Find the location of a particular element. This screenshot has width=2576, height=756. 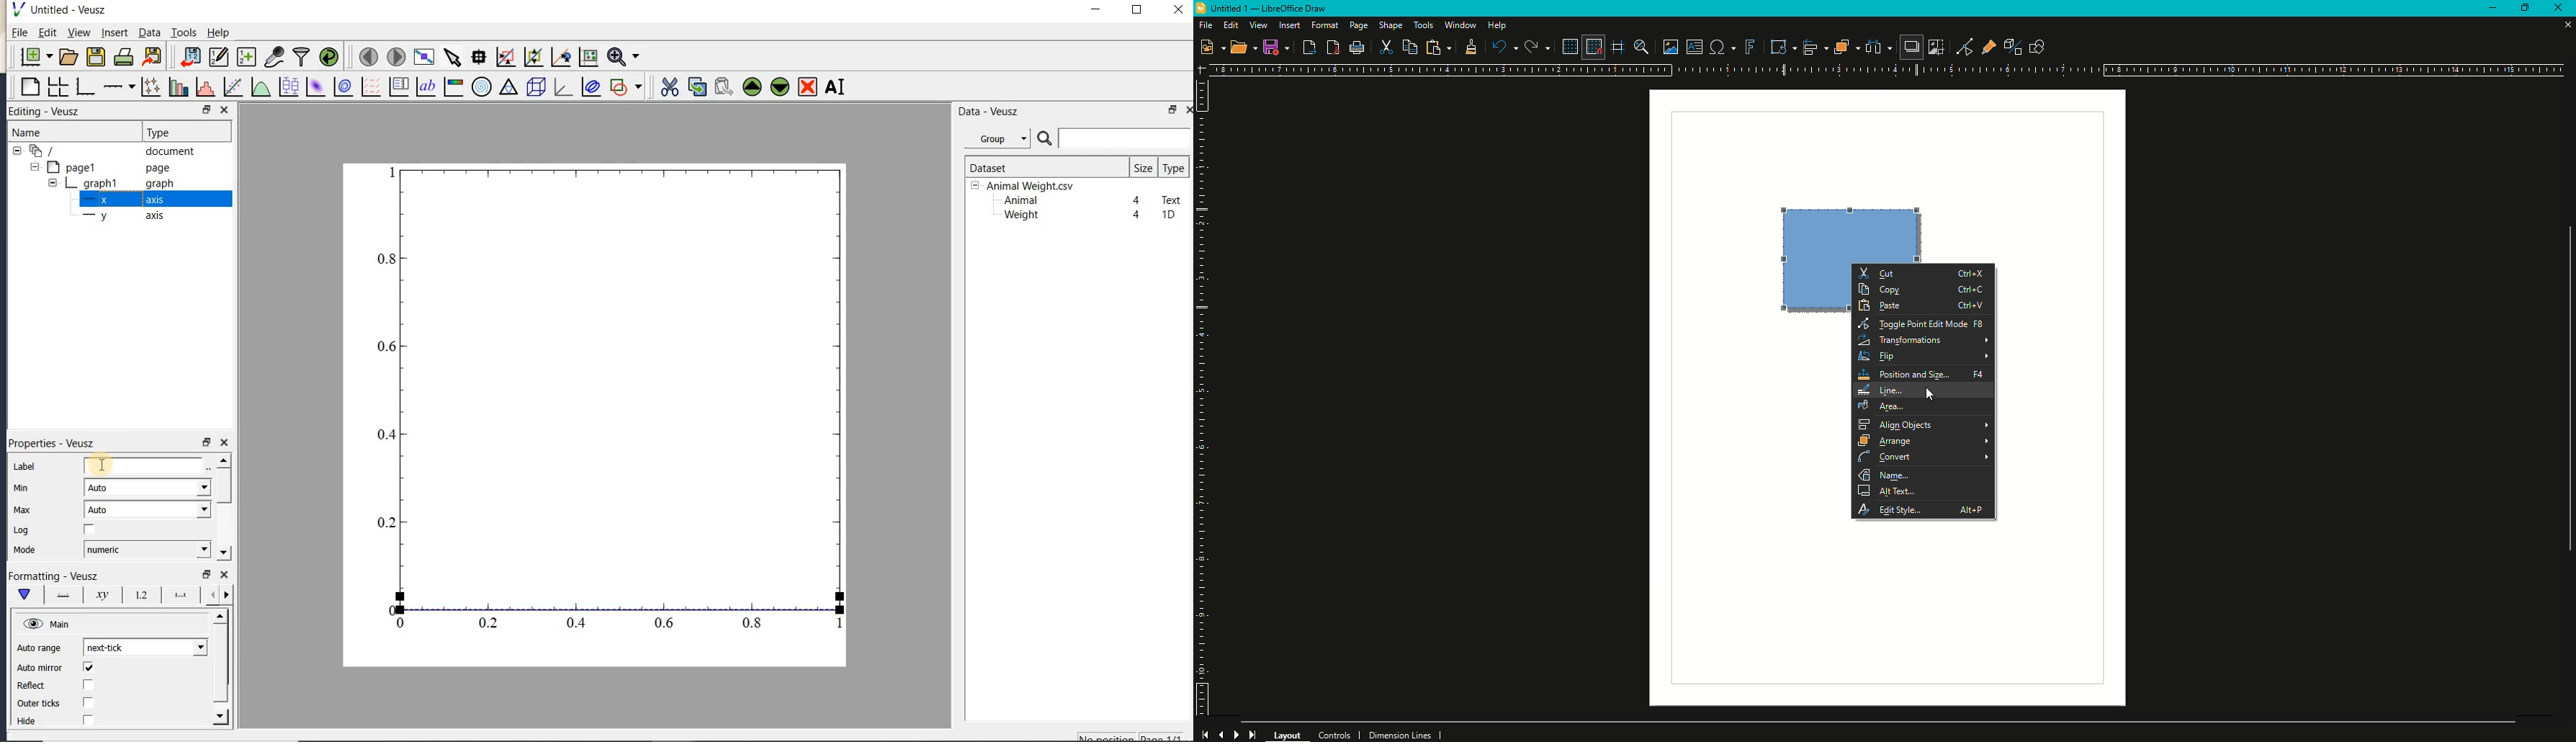

Export is located at coordinates (1309, 48).